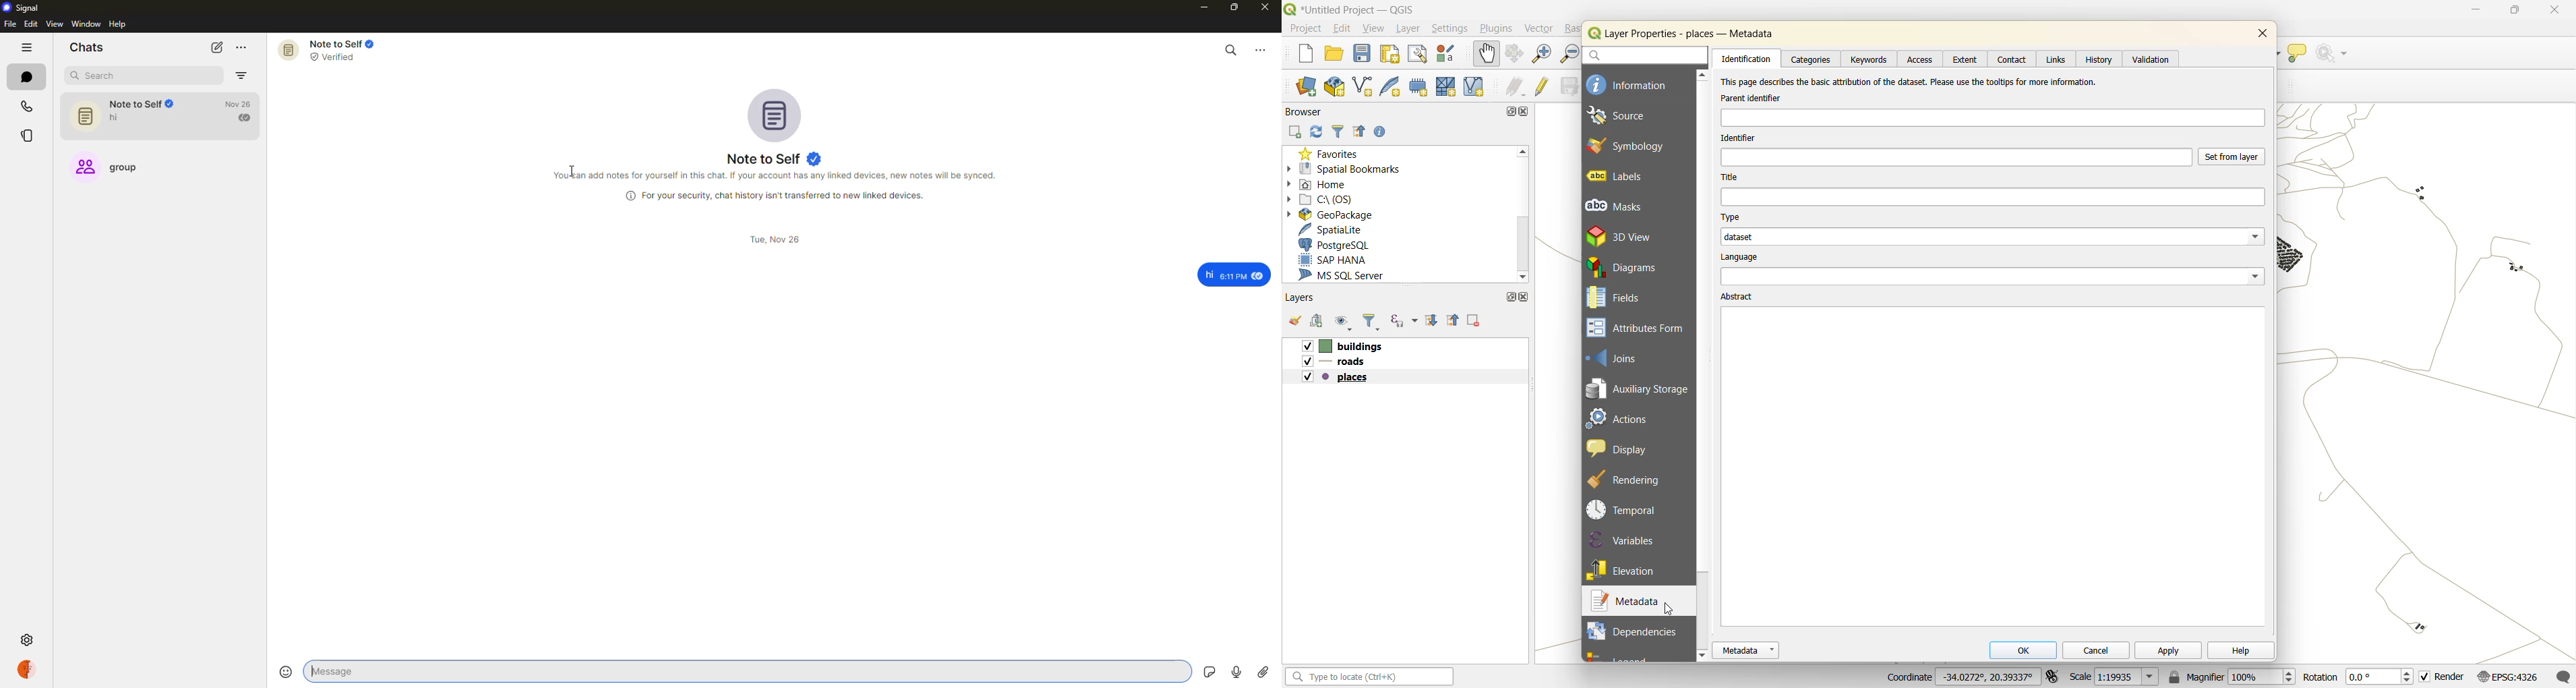  I want to click on signal, so click(23, 8).